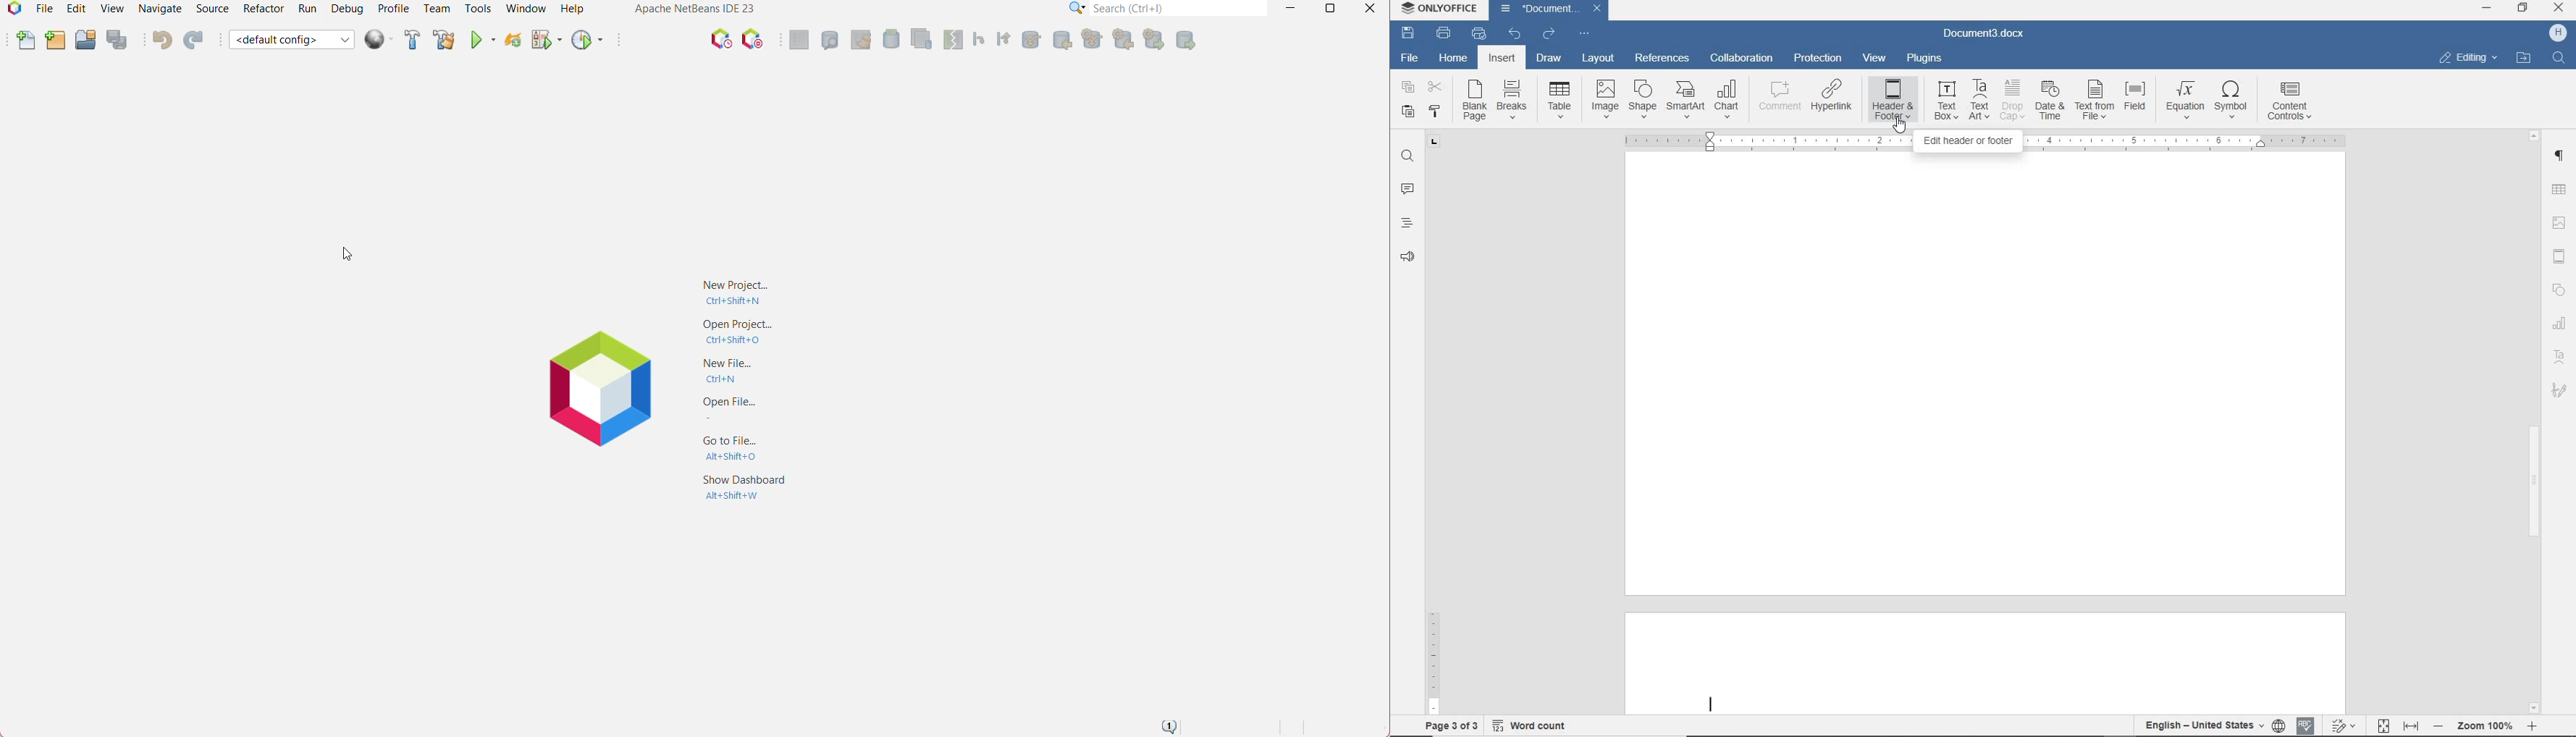 This screenshot has height=756, width=2576. What do you see at coordinates (1408, 258) in the screenshot?
I see `Read aloud and accessibility` at bounding box center [1408, 258].